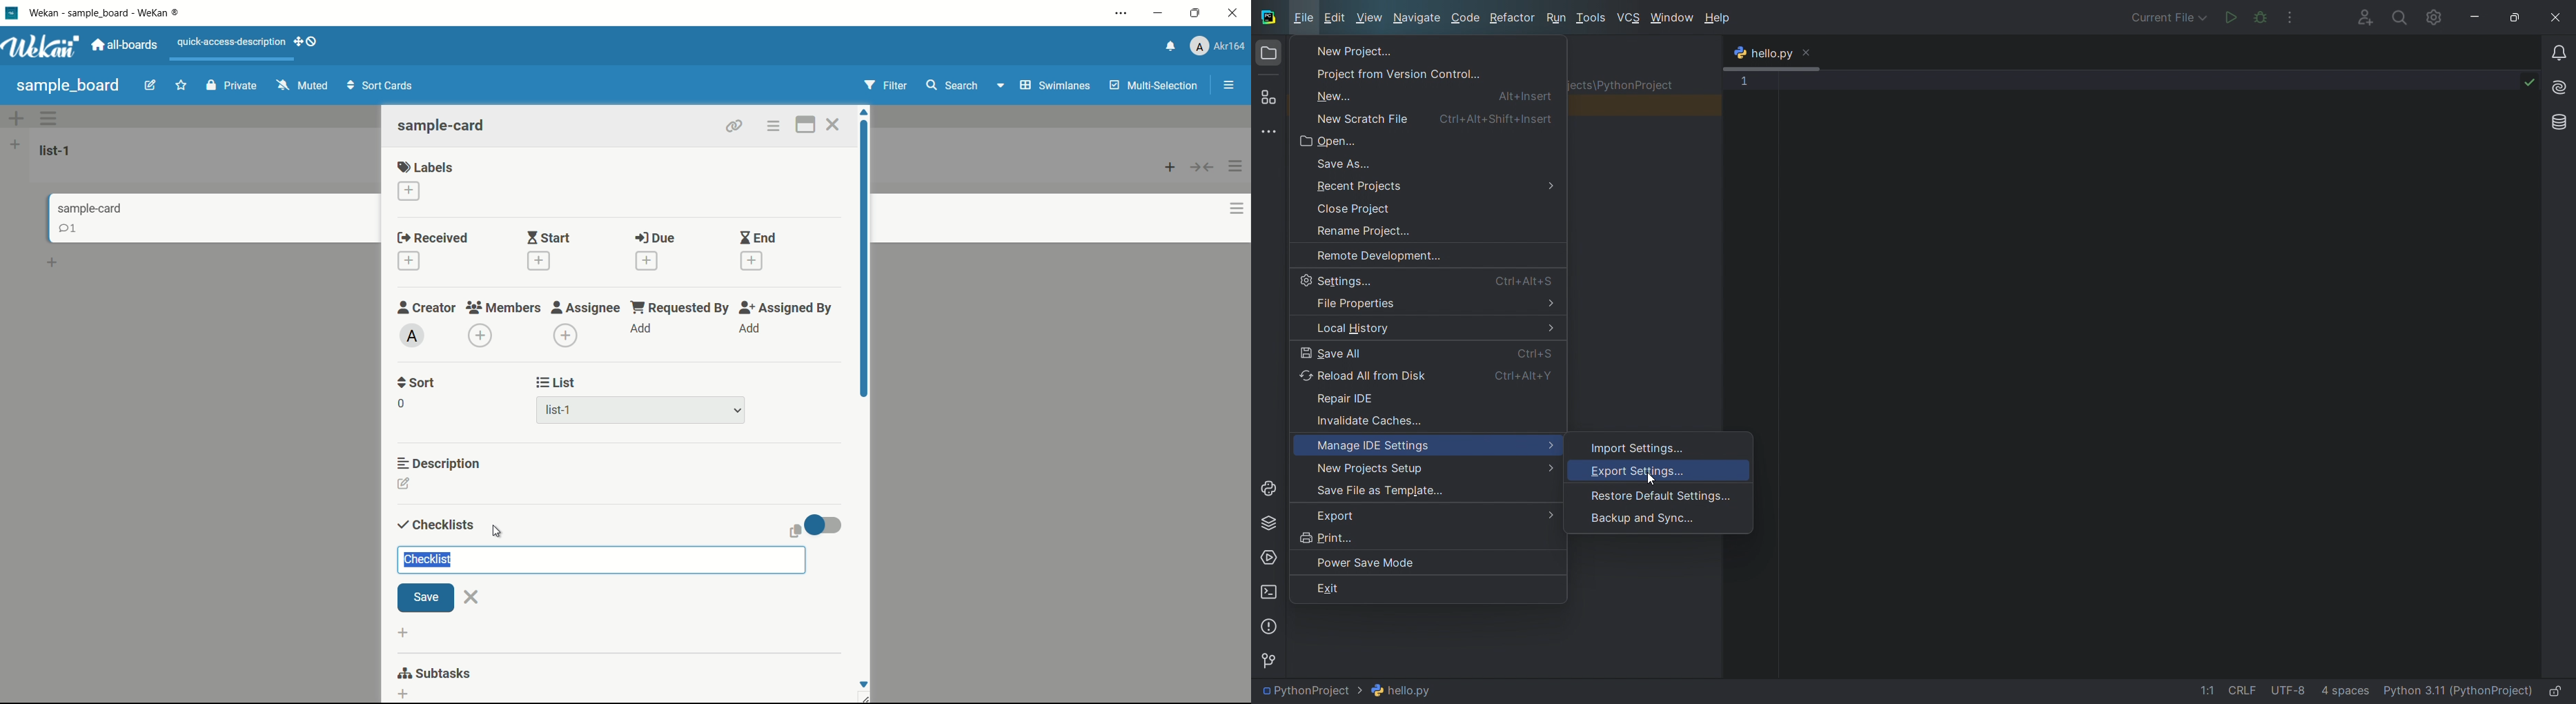 The image size is (2576, 728). What do you see at coordinates (1303, 19) in the screenshot?
I see `file` at bounding box center [1303, 19].